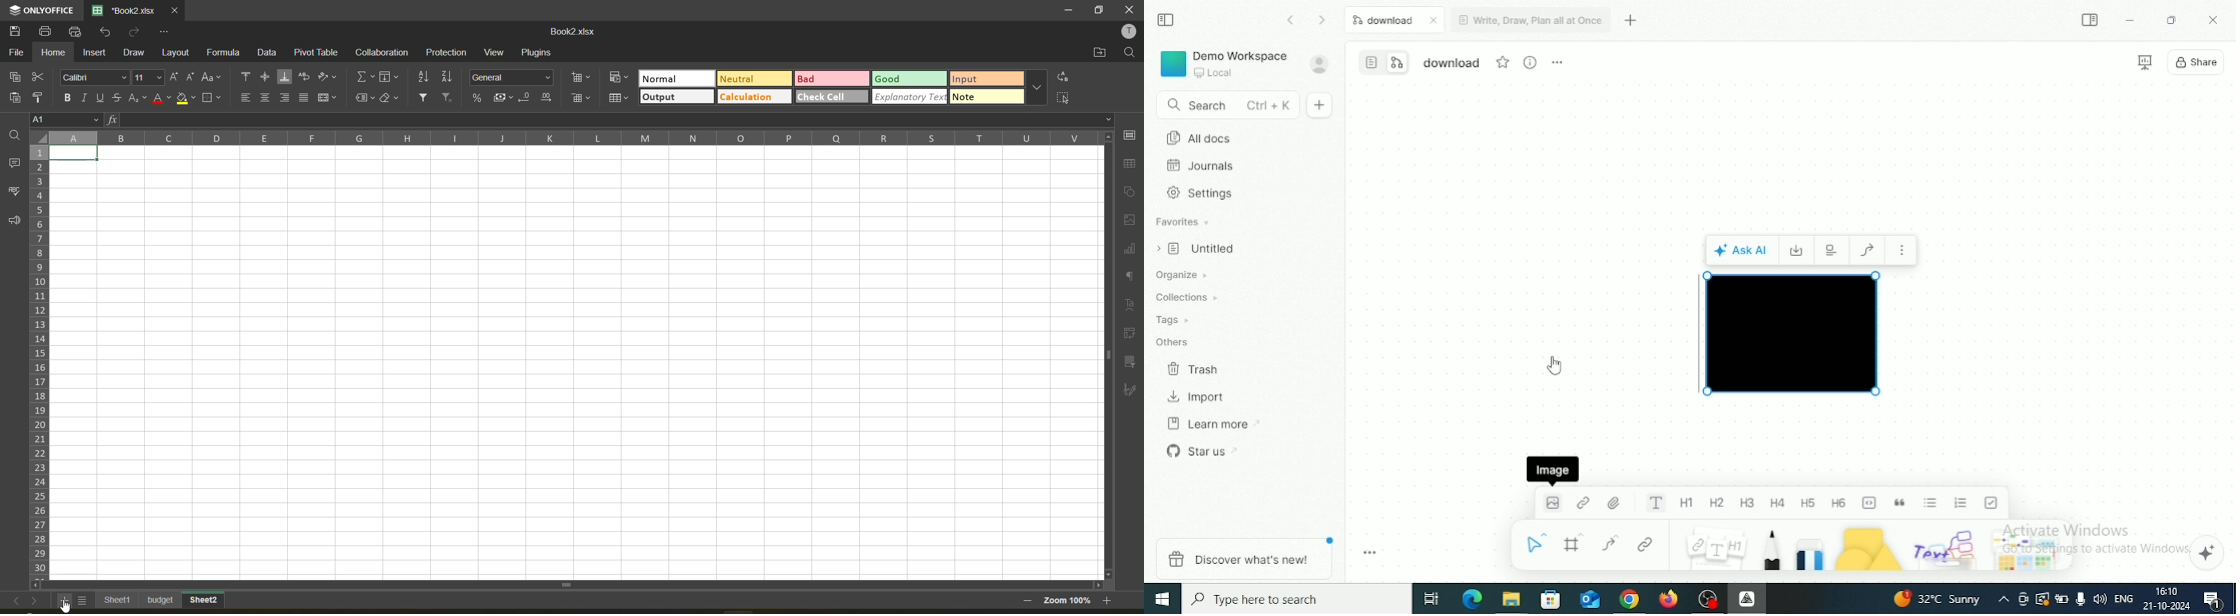 This screenshot has height=616, width=2240. I want to click on Collections, so click(1188, 297).